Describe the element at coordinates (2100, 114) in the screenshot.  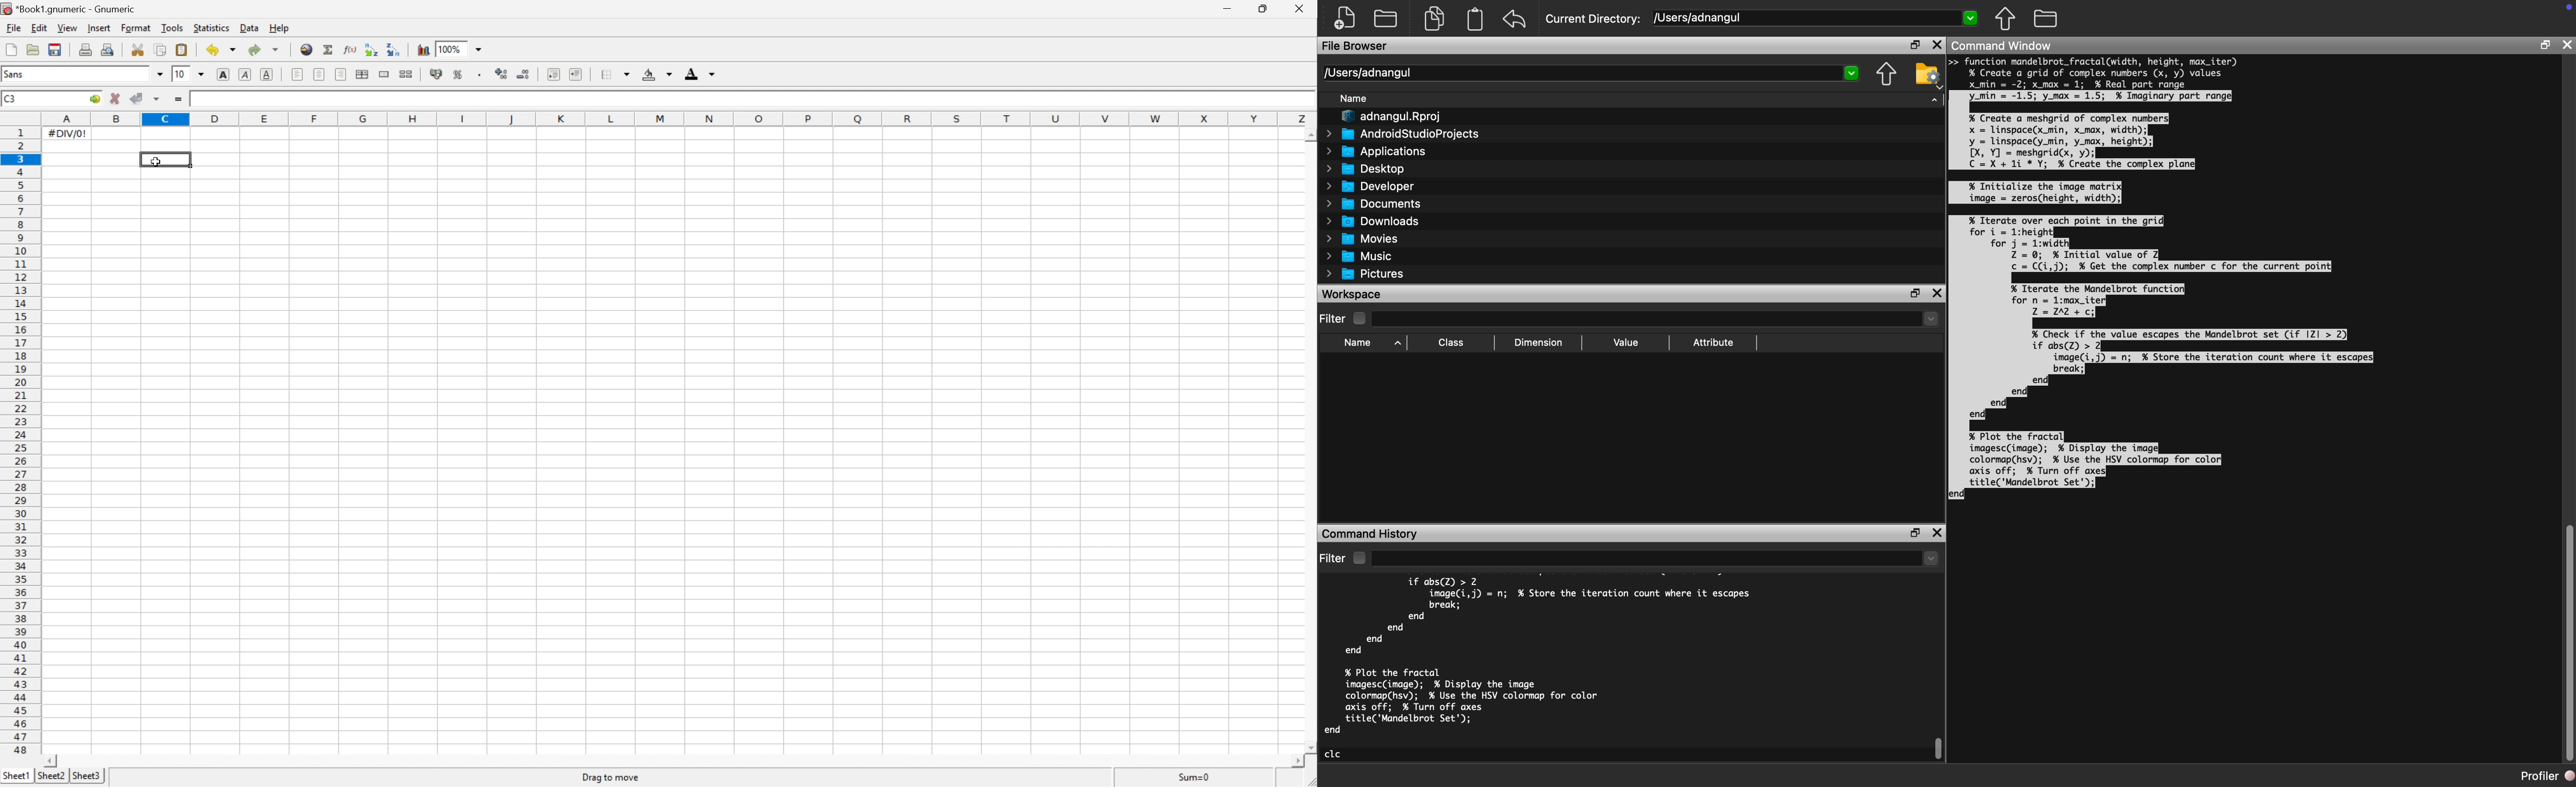
I see `>> function mandelbrot_fractal(width, height, max_iter)
% Create a grid of complex numbers (x, y) values
x_min = -2; x_max = 1; % Real part range
y_min = -1.5; y_max = 1.5; % Imaginary part range]
% Create a meshgrid of complex numbers
x = linspace(x_min, x_max, width);
y = linspace(y_min, y_max, height);
[X, Y] = meshgrid(x, y);
C=X+1i *Y; % Create the complex plane]` at that location.